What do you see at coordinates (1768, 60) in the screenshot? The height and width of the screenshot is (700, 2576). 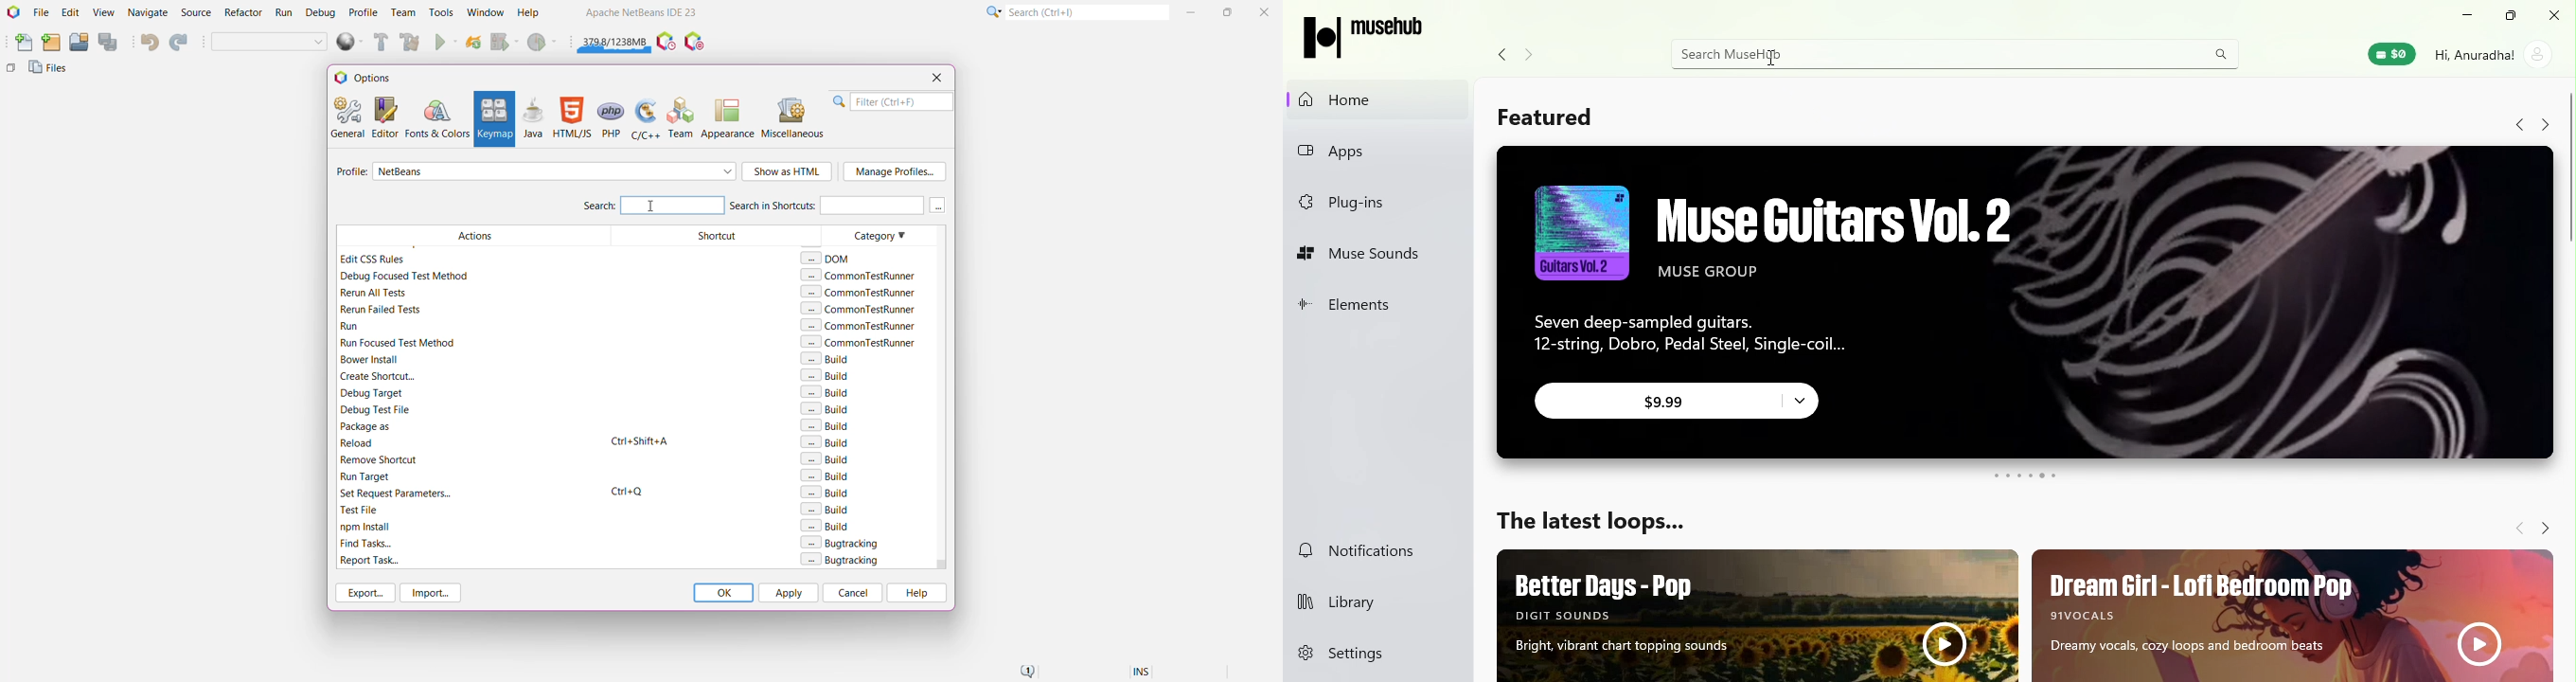 I see `cursor` at bounding box center [1768, 60].